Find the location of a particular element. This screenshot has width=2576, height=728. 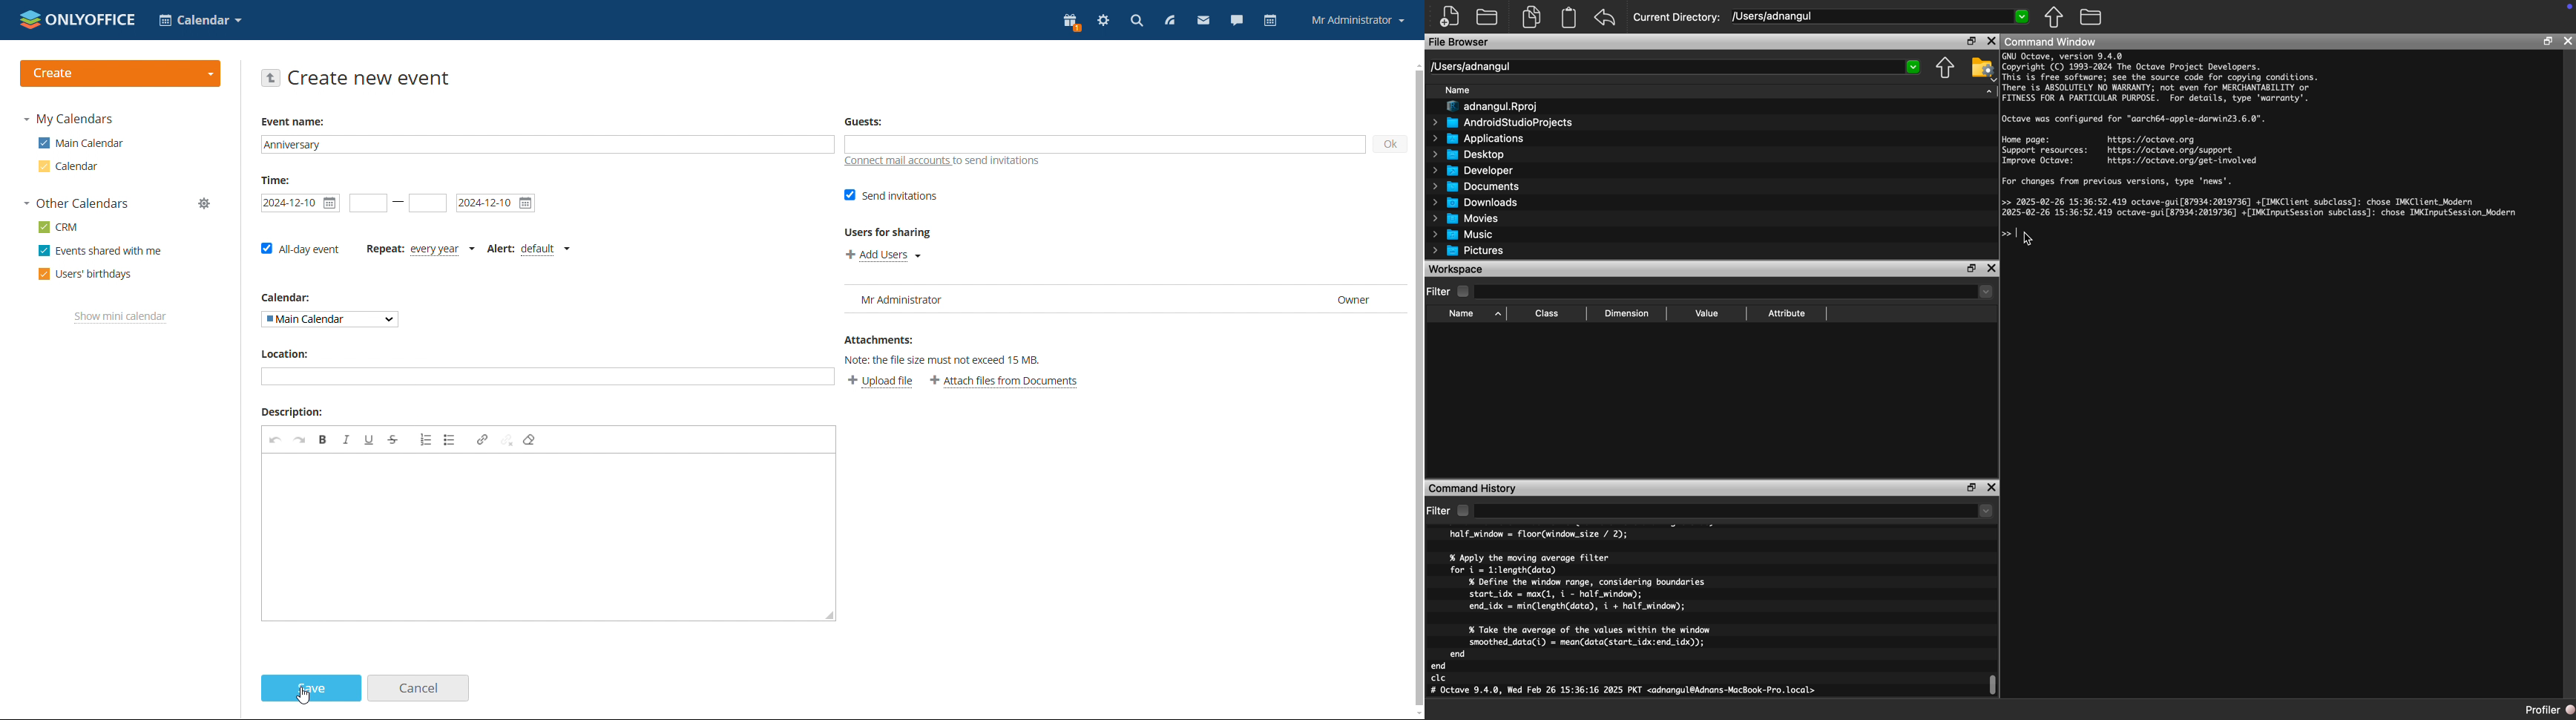

Clipboard is located at coordinates (1570, 17).